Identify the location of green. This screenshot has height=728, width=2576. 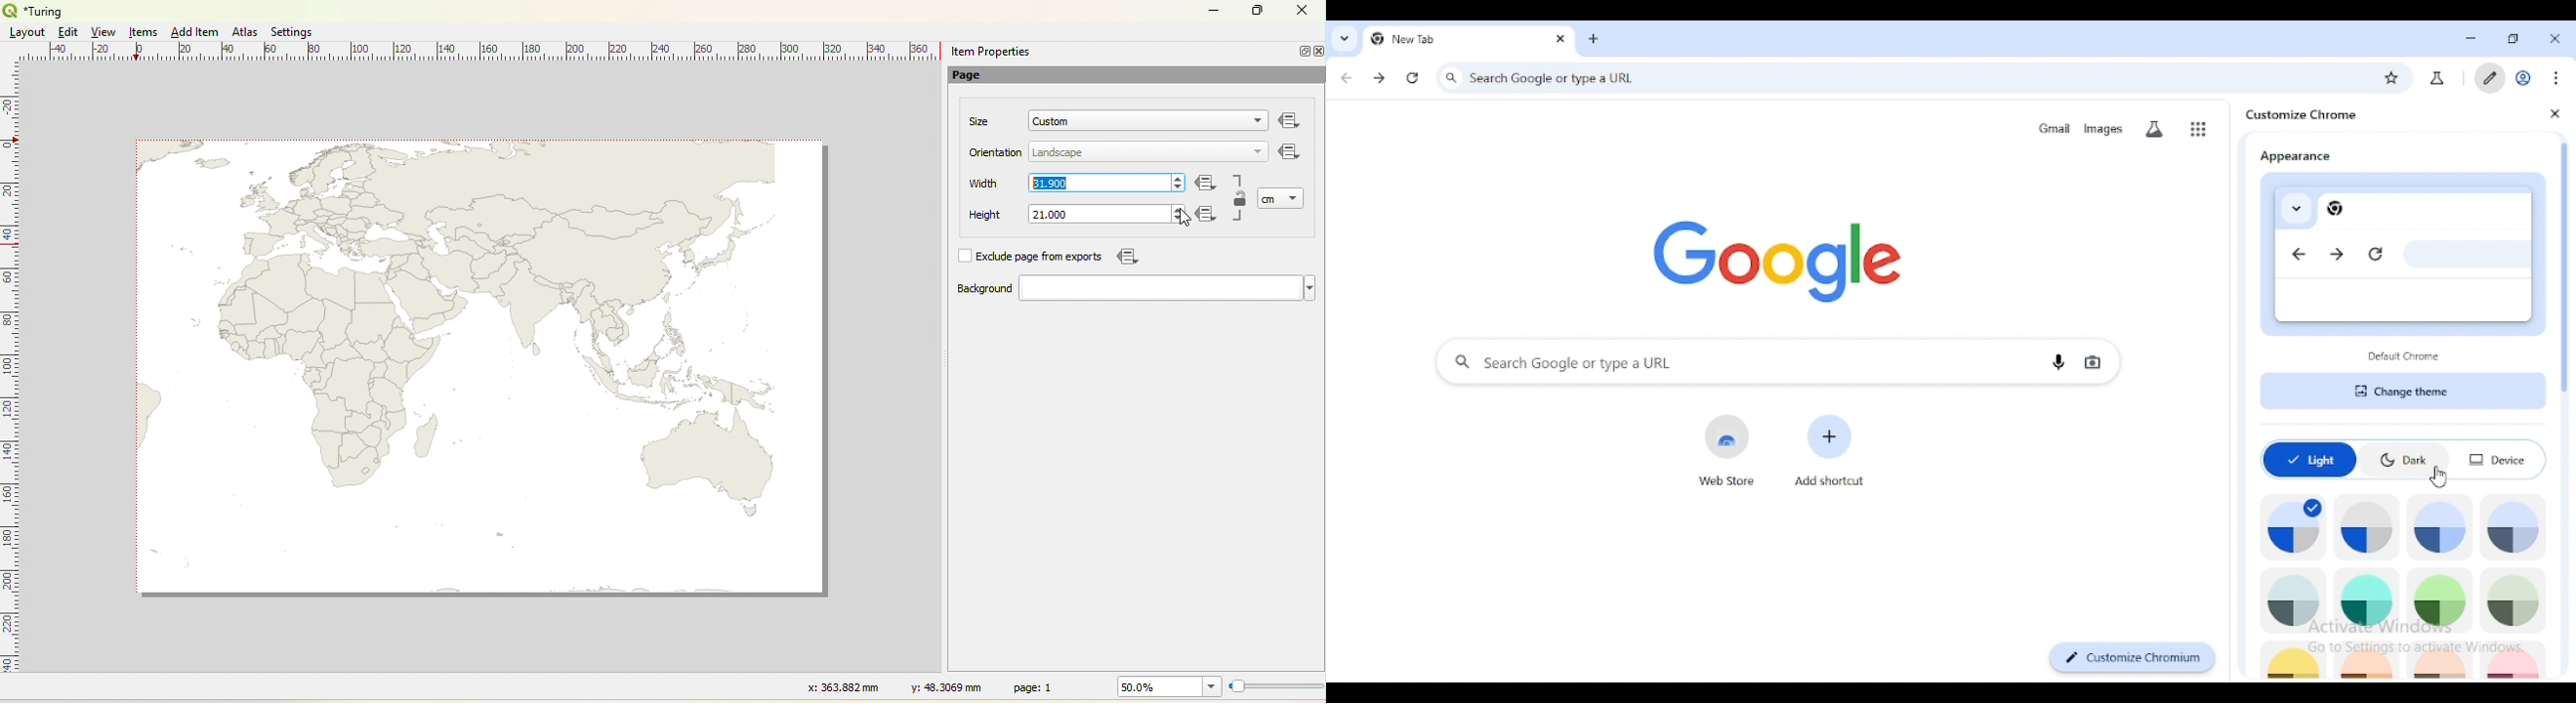
(2438, 600).